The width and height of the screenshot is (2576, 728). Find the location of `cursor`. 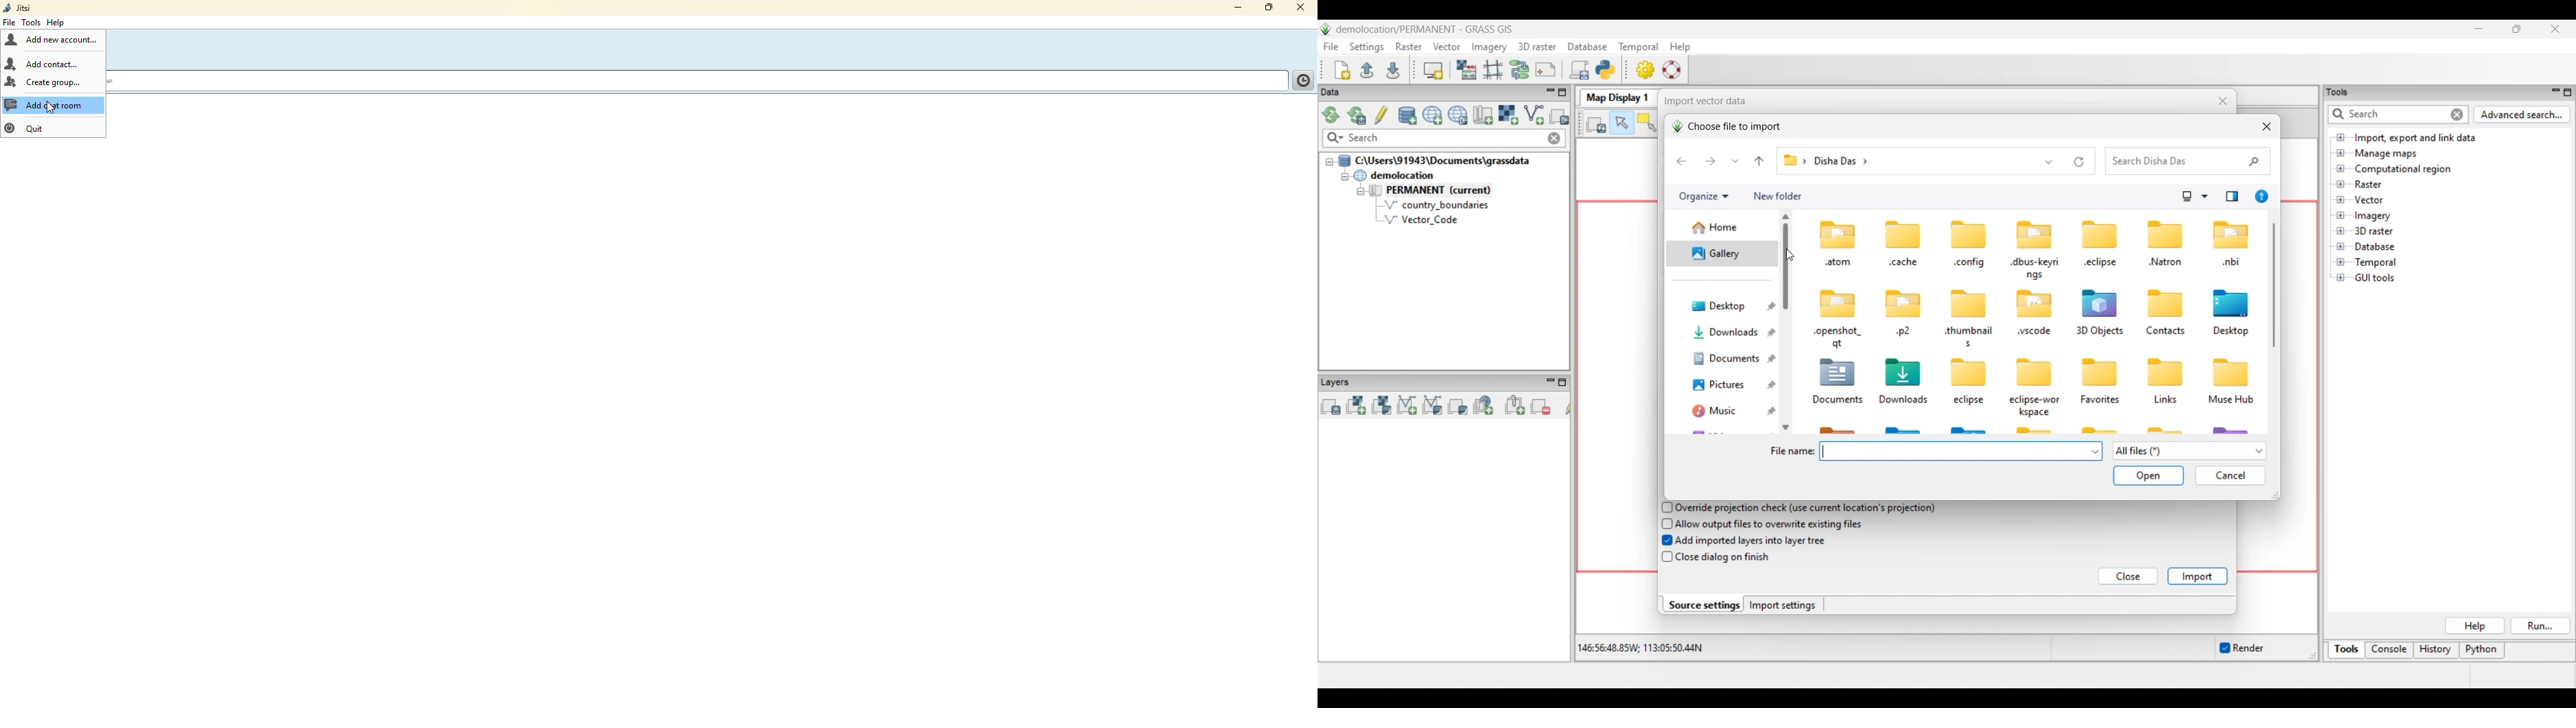

cursor is located at coordinates (50, 109).